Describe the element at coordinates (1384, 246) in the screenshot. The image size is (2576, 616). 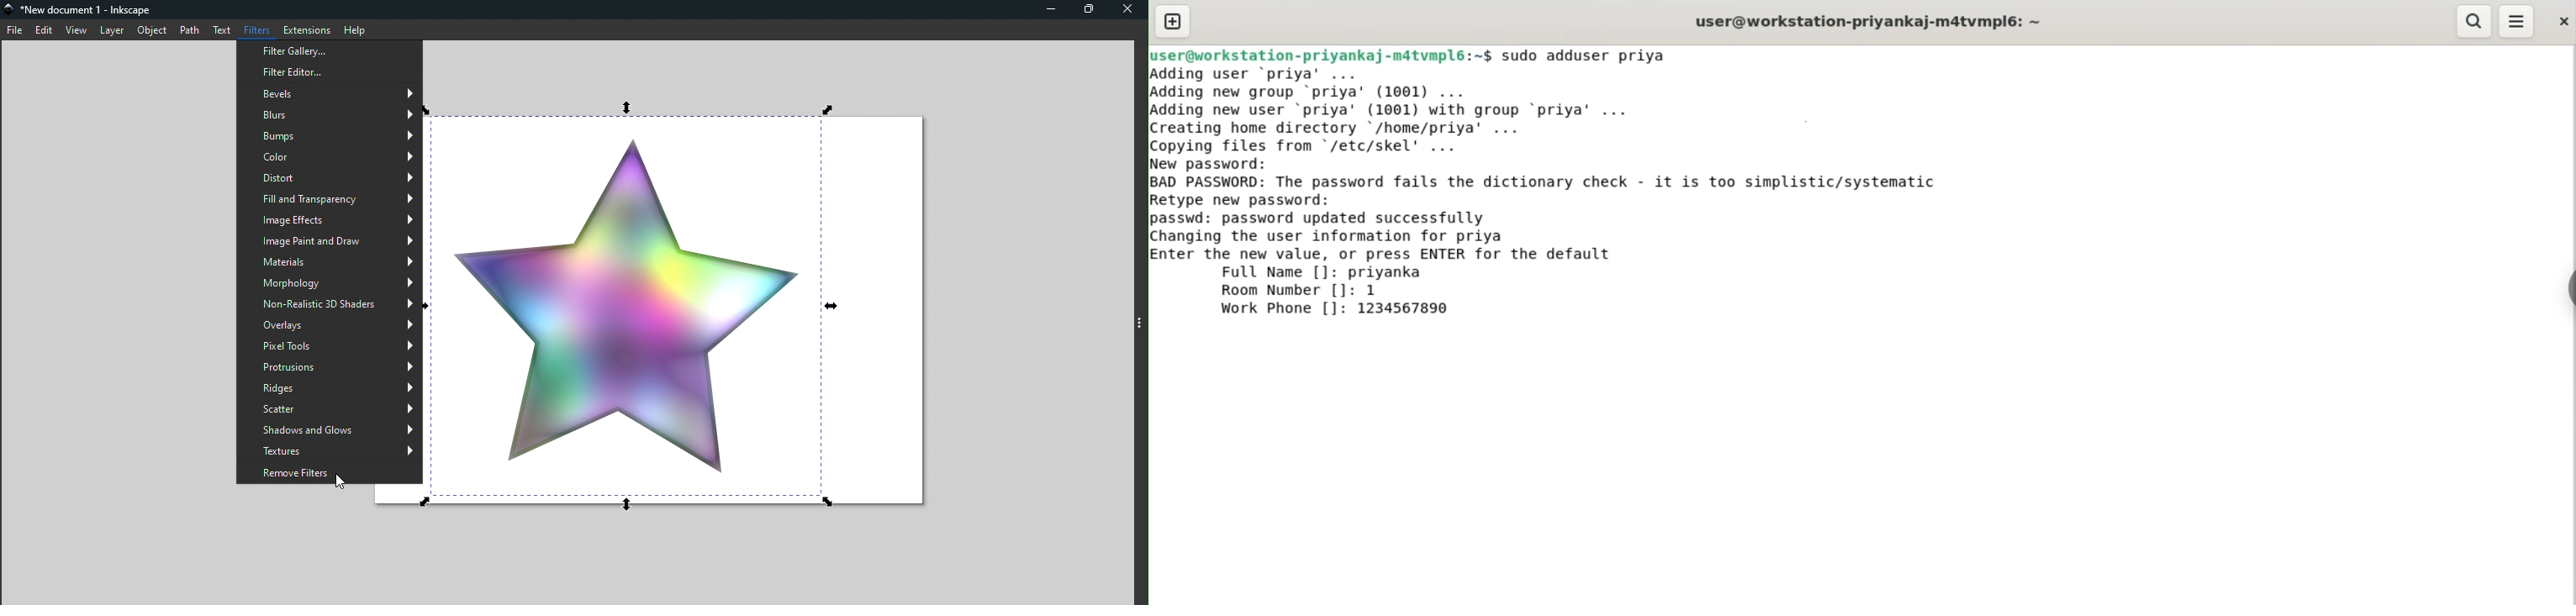
I see `passwd: password updated successfullyChanging the user information for priyaEnter the new value, or press ENTER for the defaultFull Name []: priyankal ` at that location.